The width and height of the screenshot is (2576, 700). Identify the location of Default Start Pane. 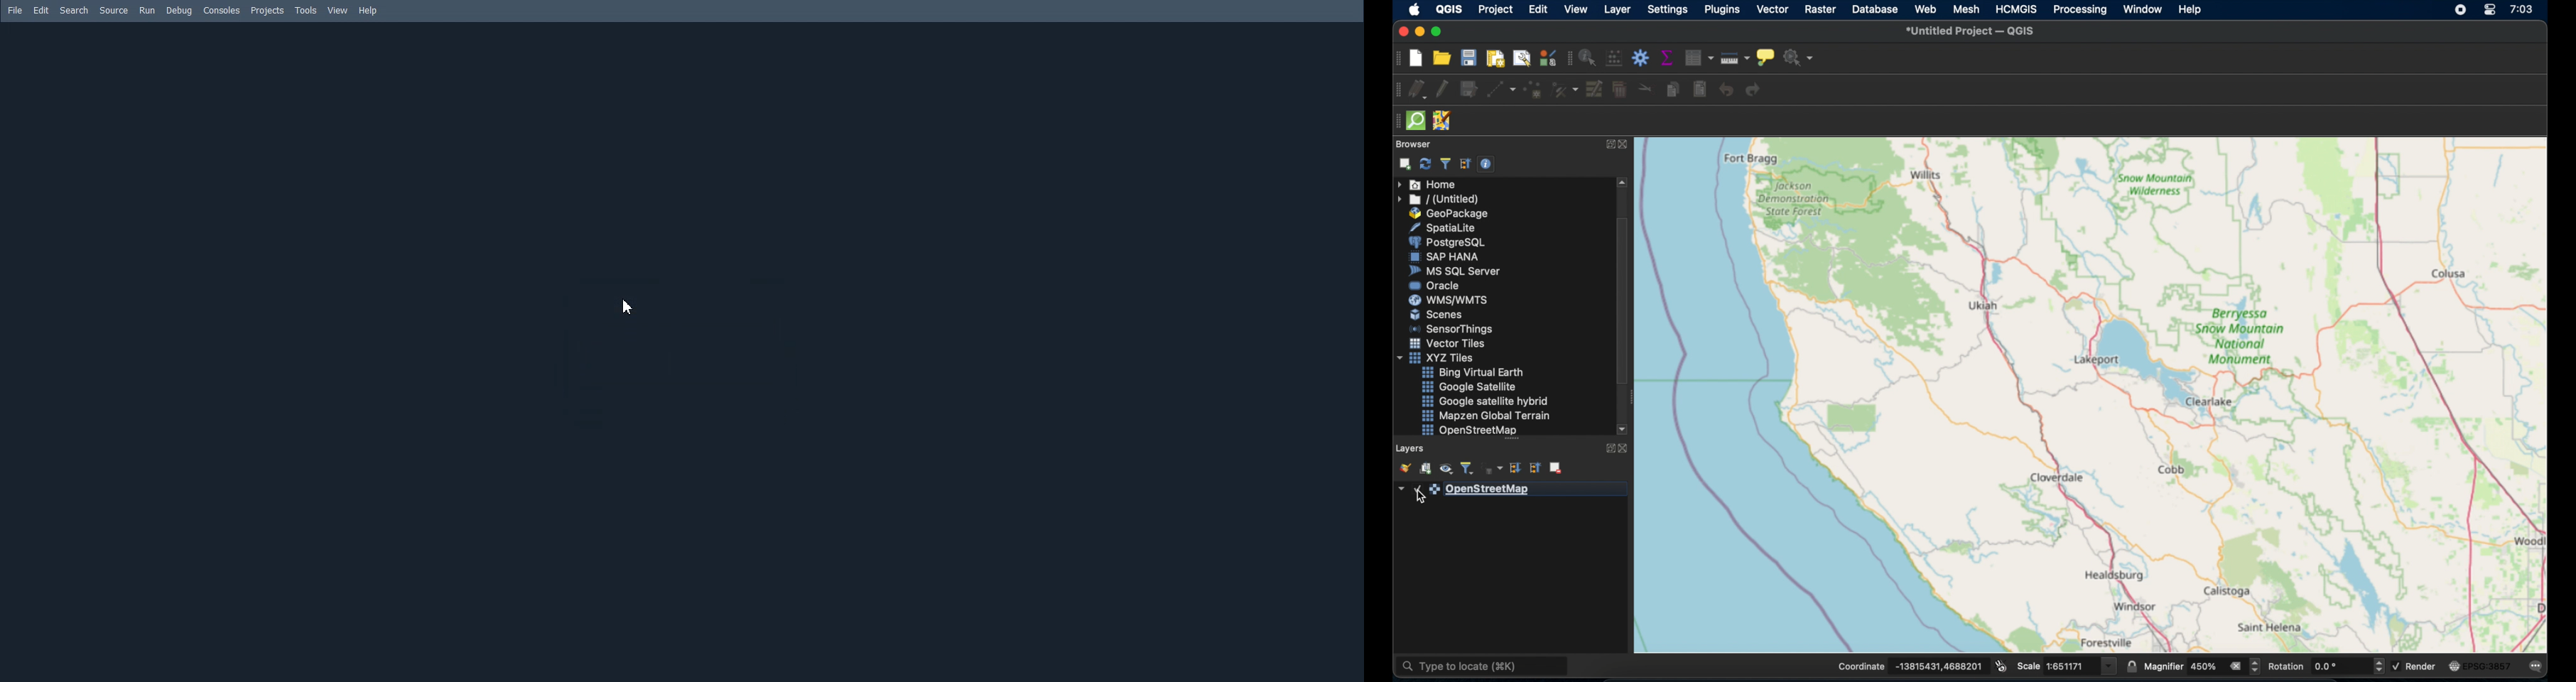
(679, 351).